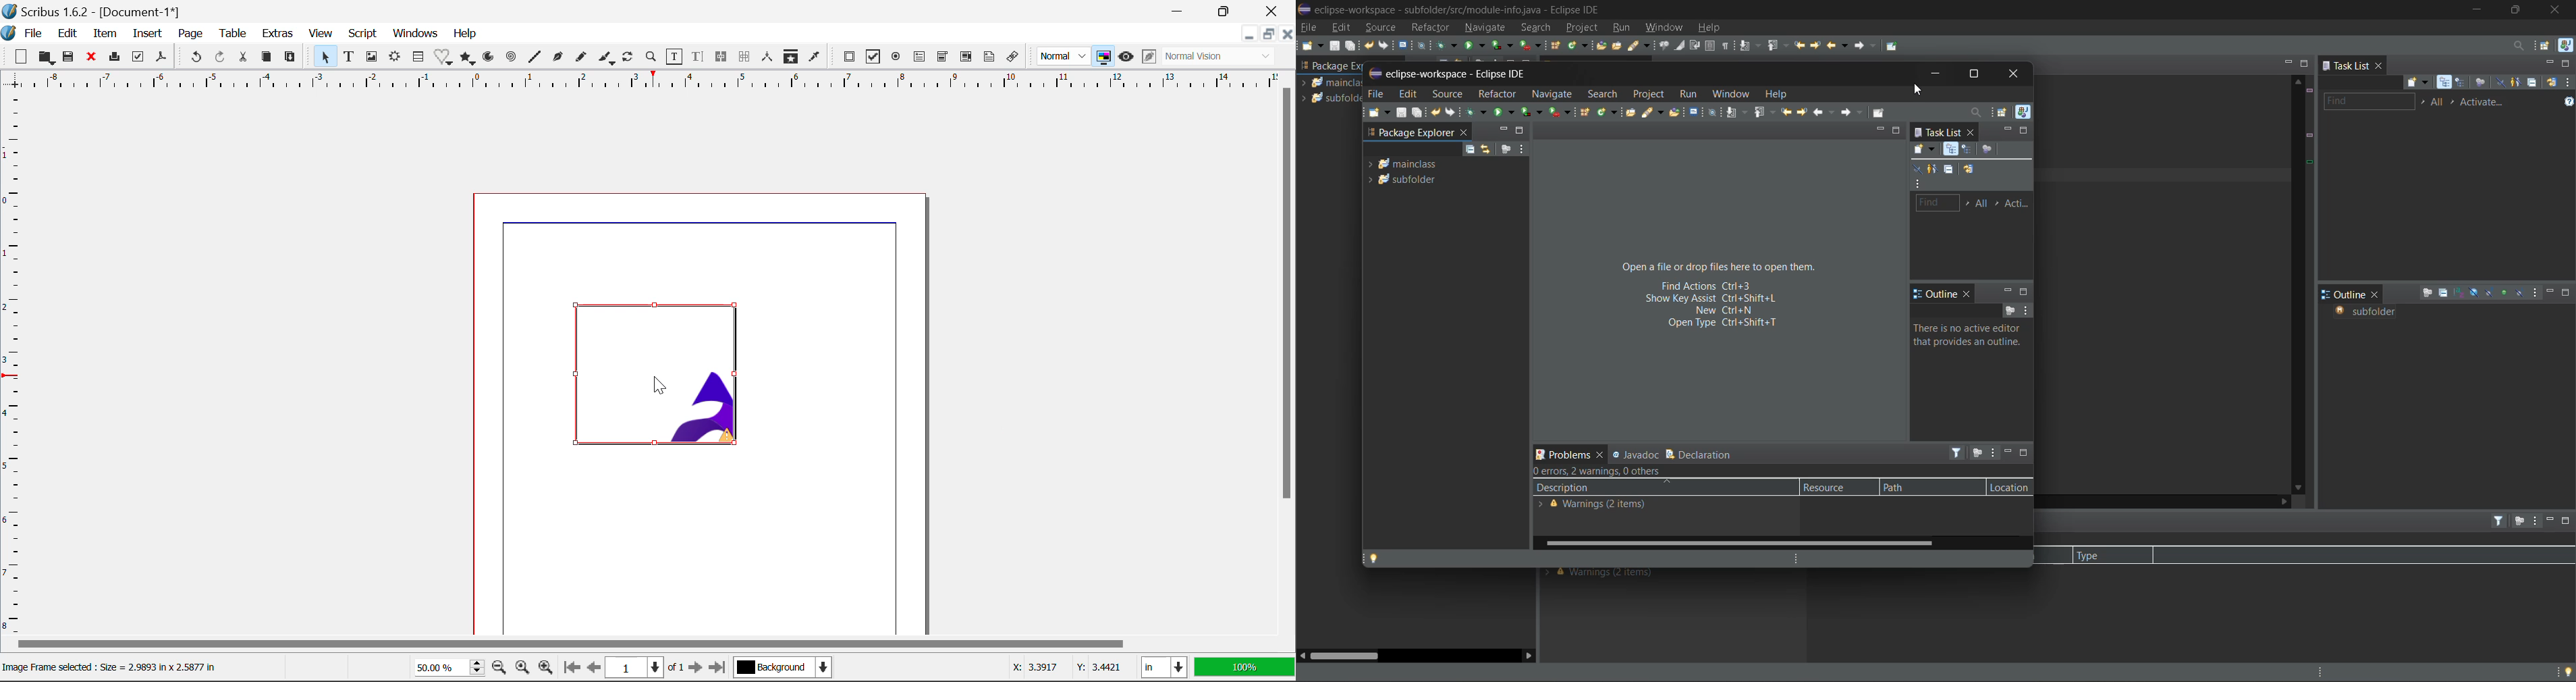 This screenshot has width=2576, height=700. I want to click on Vertical Margins, so click(648, 82).